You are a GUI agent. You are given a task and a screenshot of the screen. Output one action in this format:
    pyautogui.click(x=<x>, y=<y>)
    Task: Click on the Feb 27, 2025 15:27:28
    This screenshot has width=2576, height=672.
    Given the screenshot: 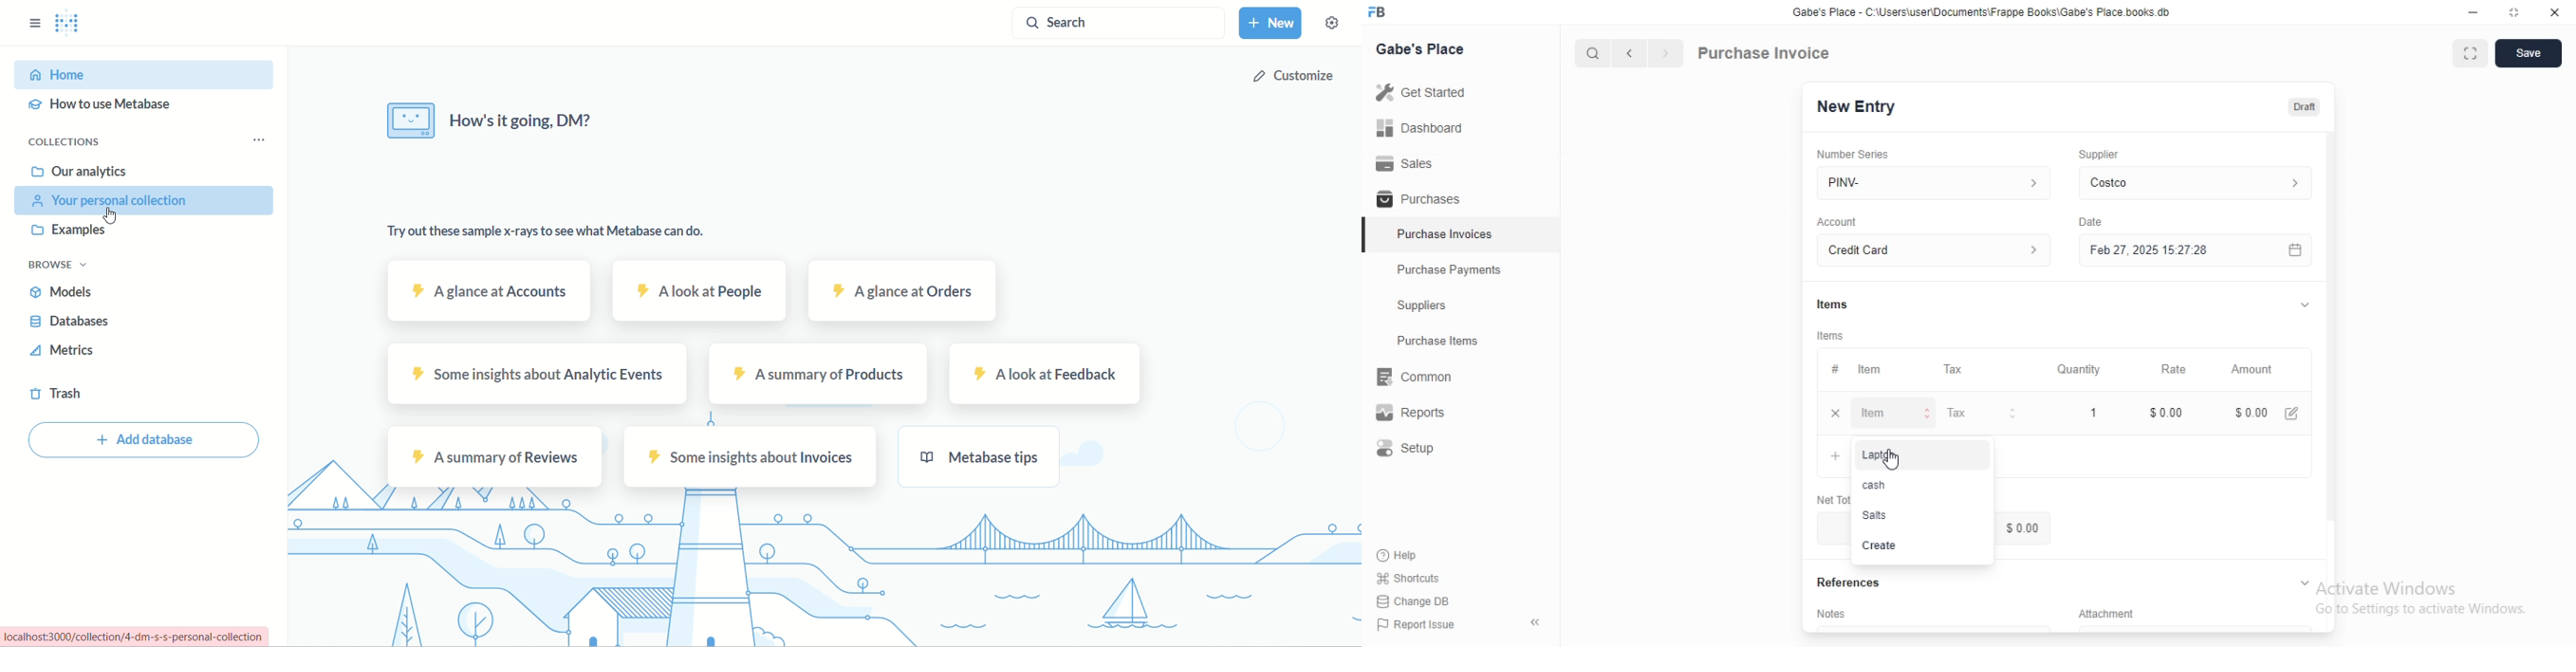 What is the action you would take?
    pyautogui.click(x=2196, y=250)
    